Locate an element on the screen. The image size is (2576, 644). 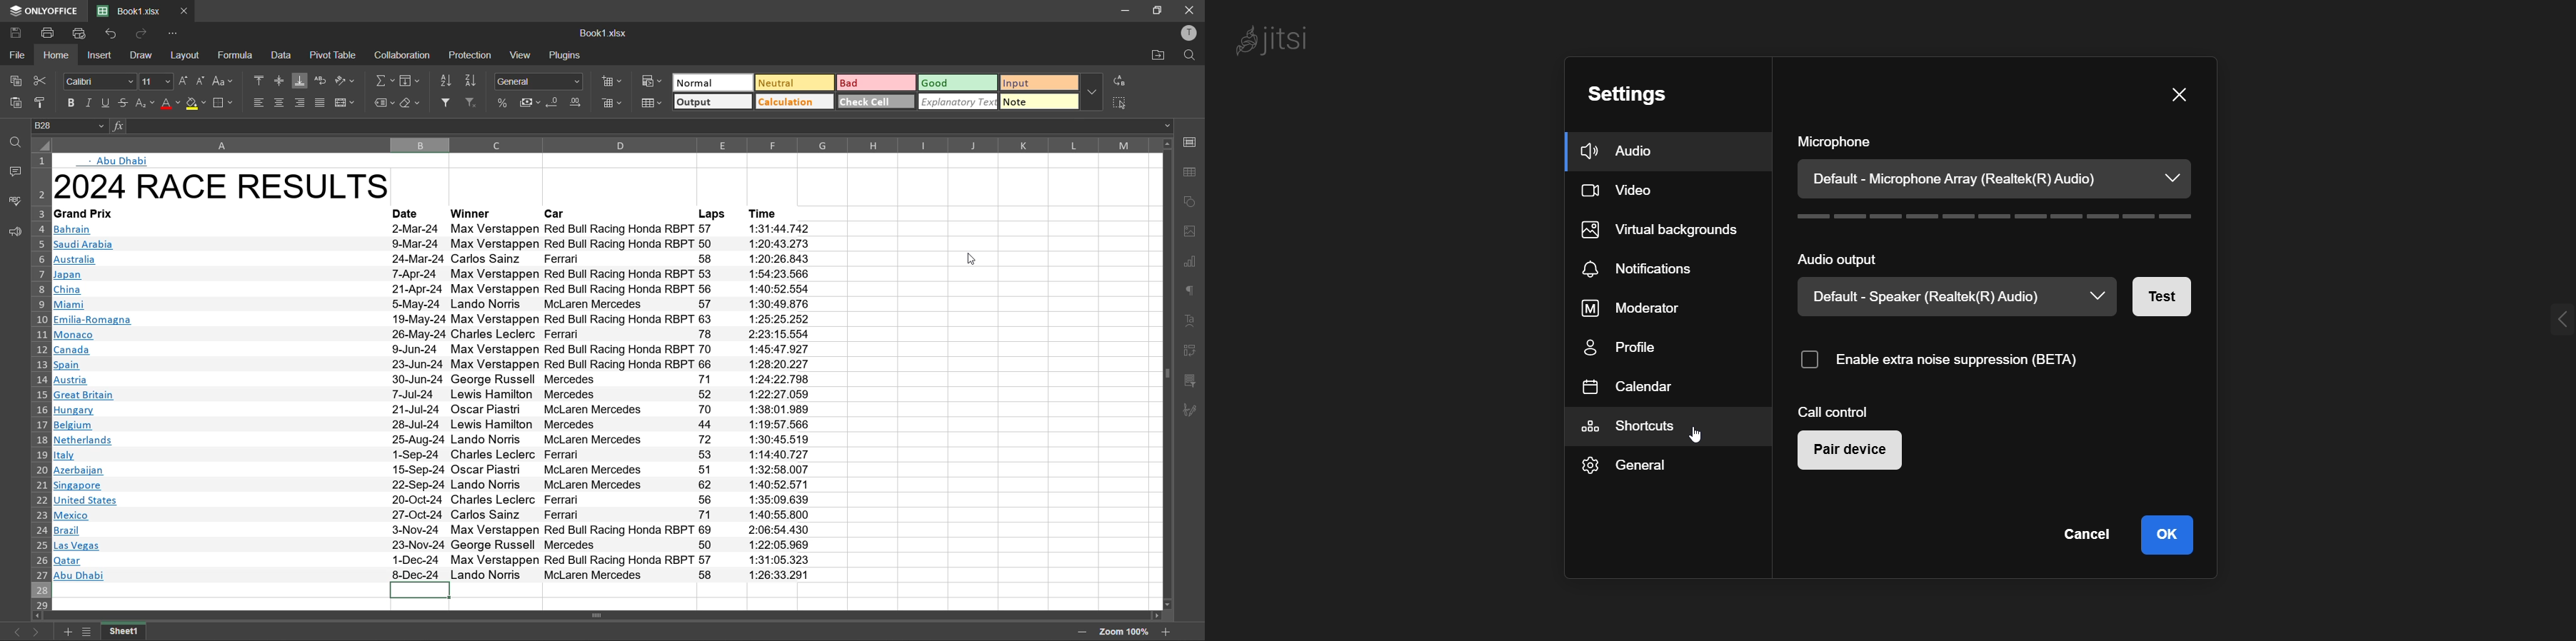
function input is located at coordinates (120, 128).